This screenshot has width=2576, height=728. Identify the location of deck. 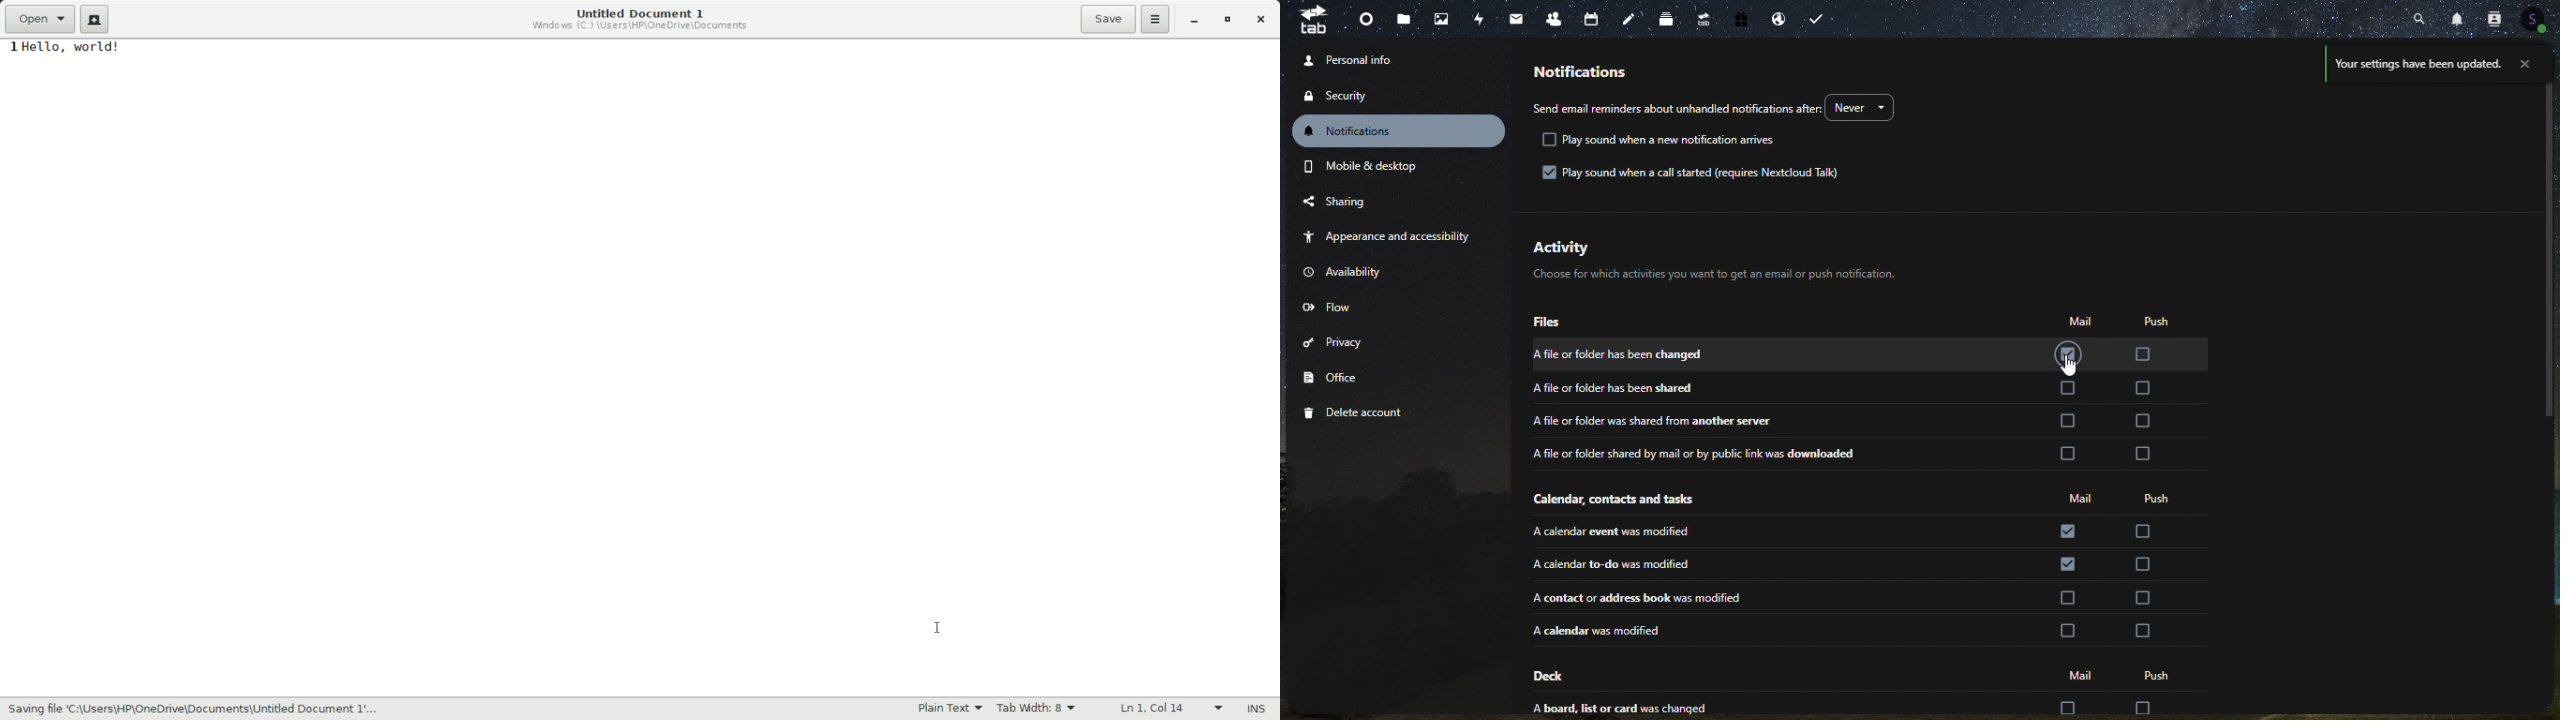
(1570, 676).